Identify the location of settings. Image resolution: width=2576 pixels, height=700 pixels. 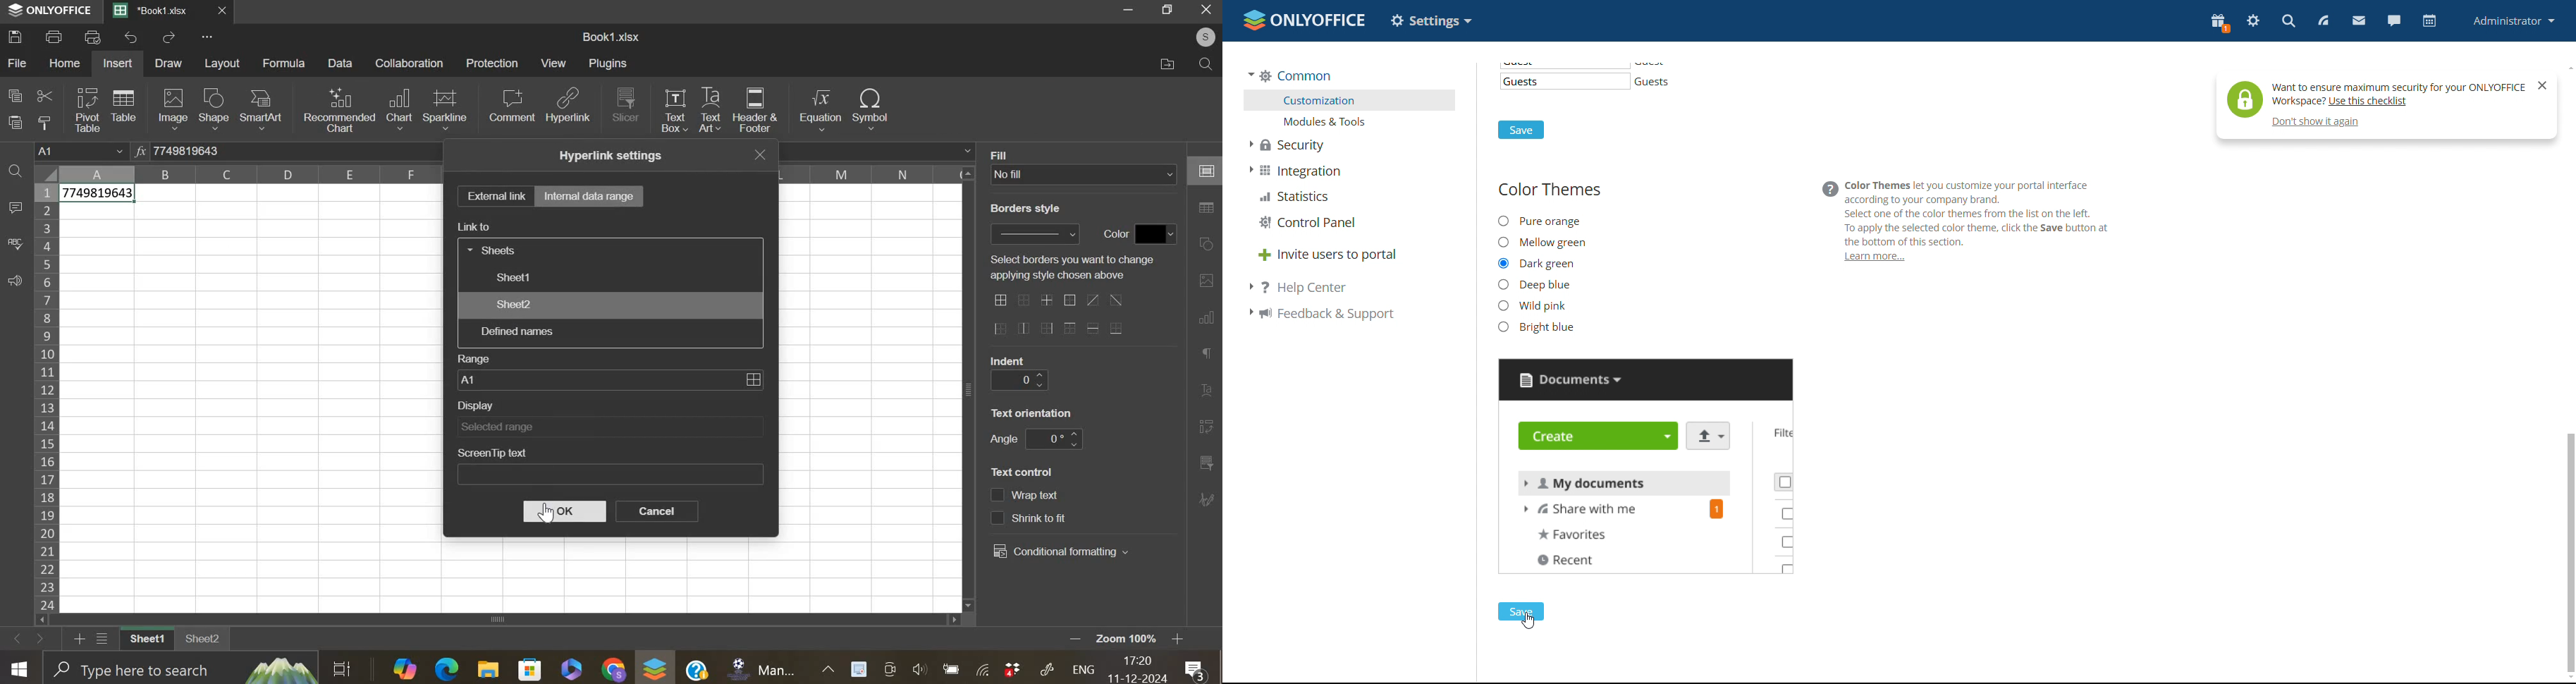
(2252, 21).